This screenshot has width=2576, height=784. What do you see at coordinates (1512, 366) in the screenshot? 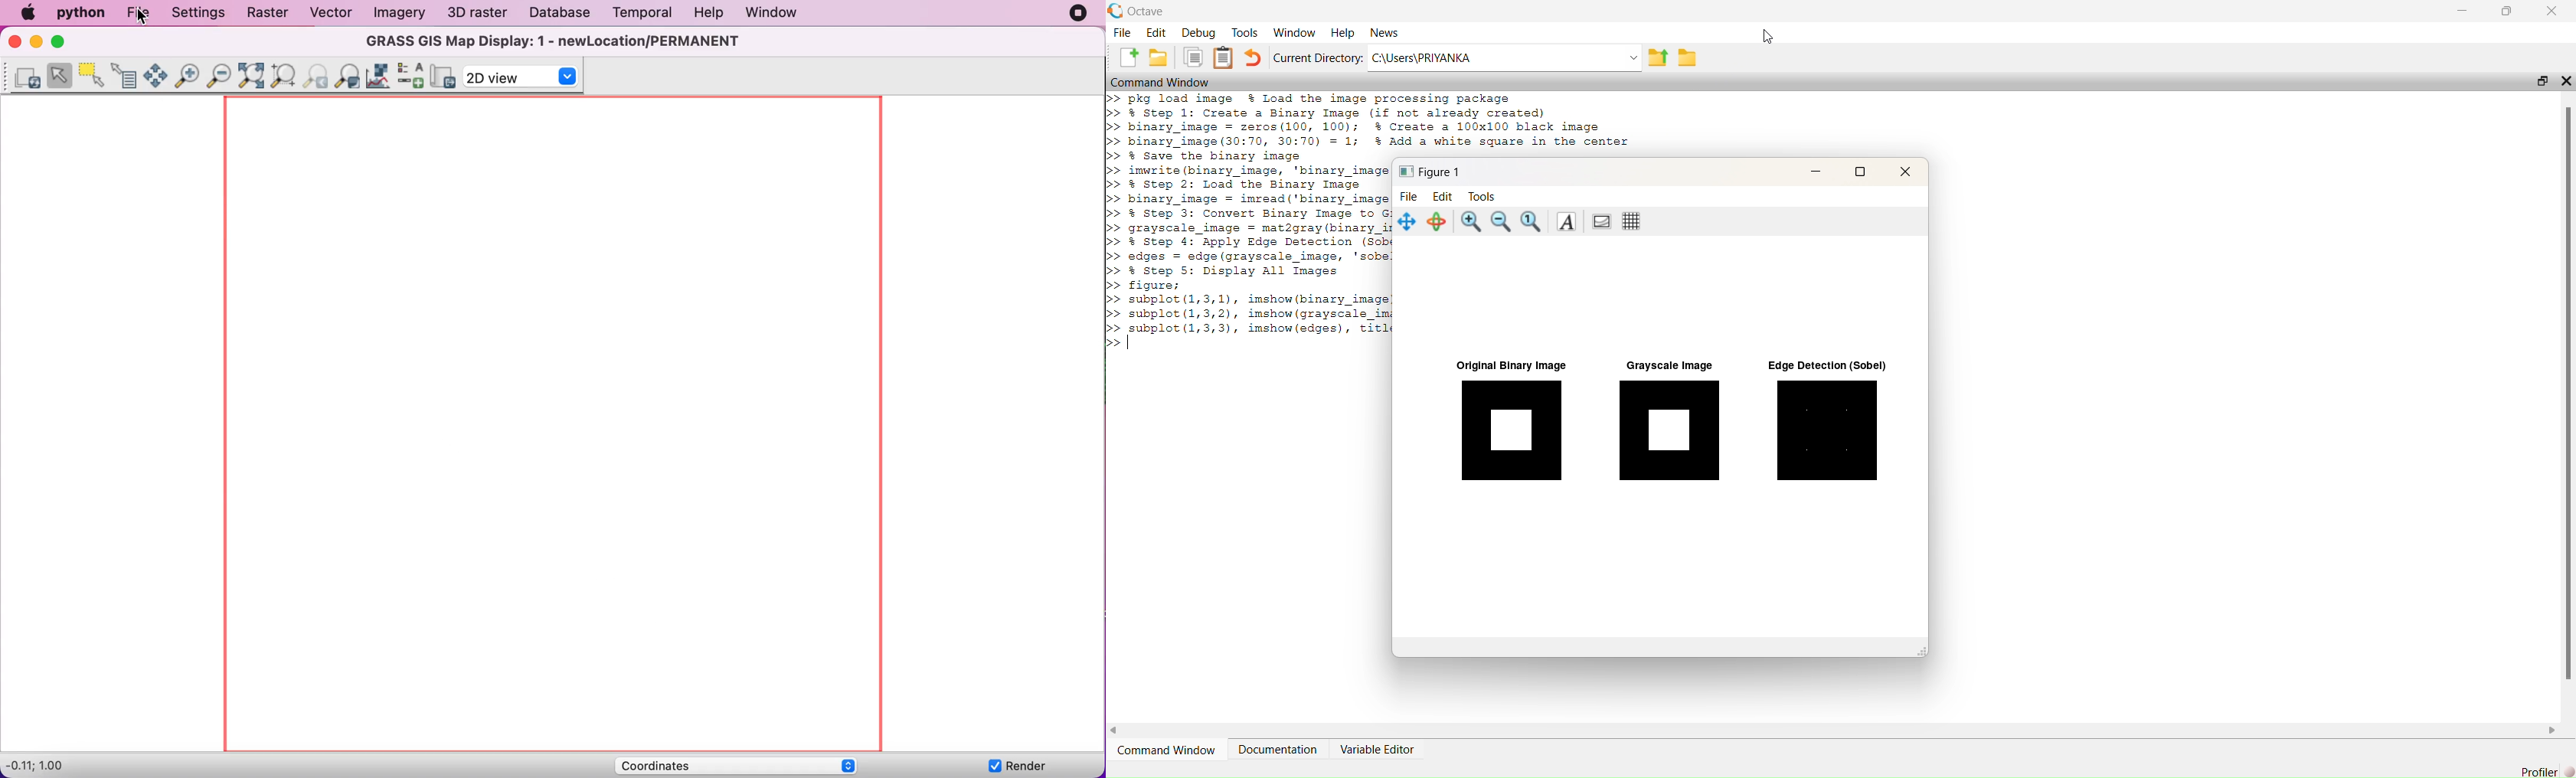
I see `Original Binary Image` at bounding box center [1512, 366].